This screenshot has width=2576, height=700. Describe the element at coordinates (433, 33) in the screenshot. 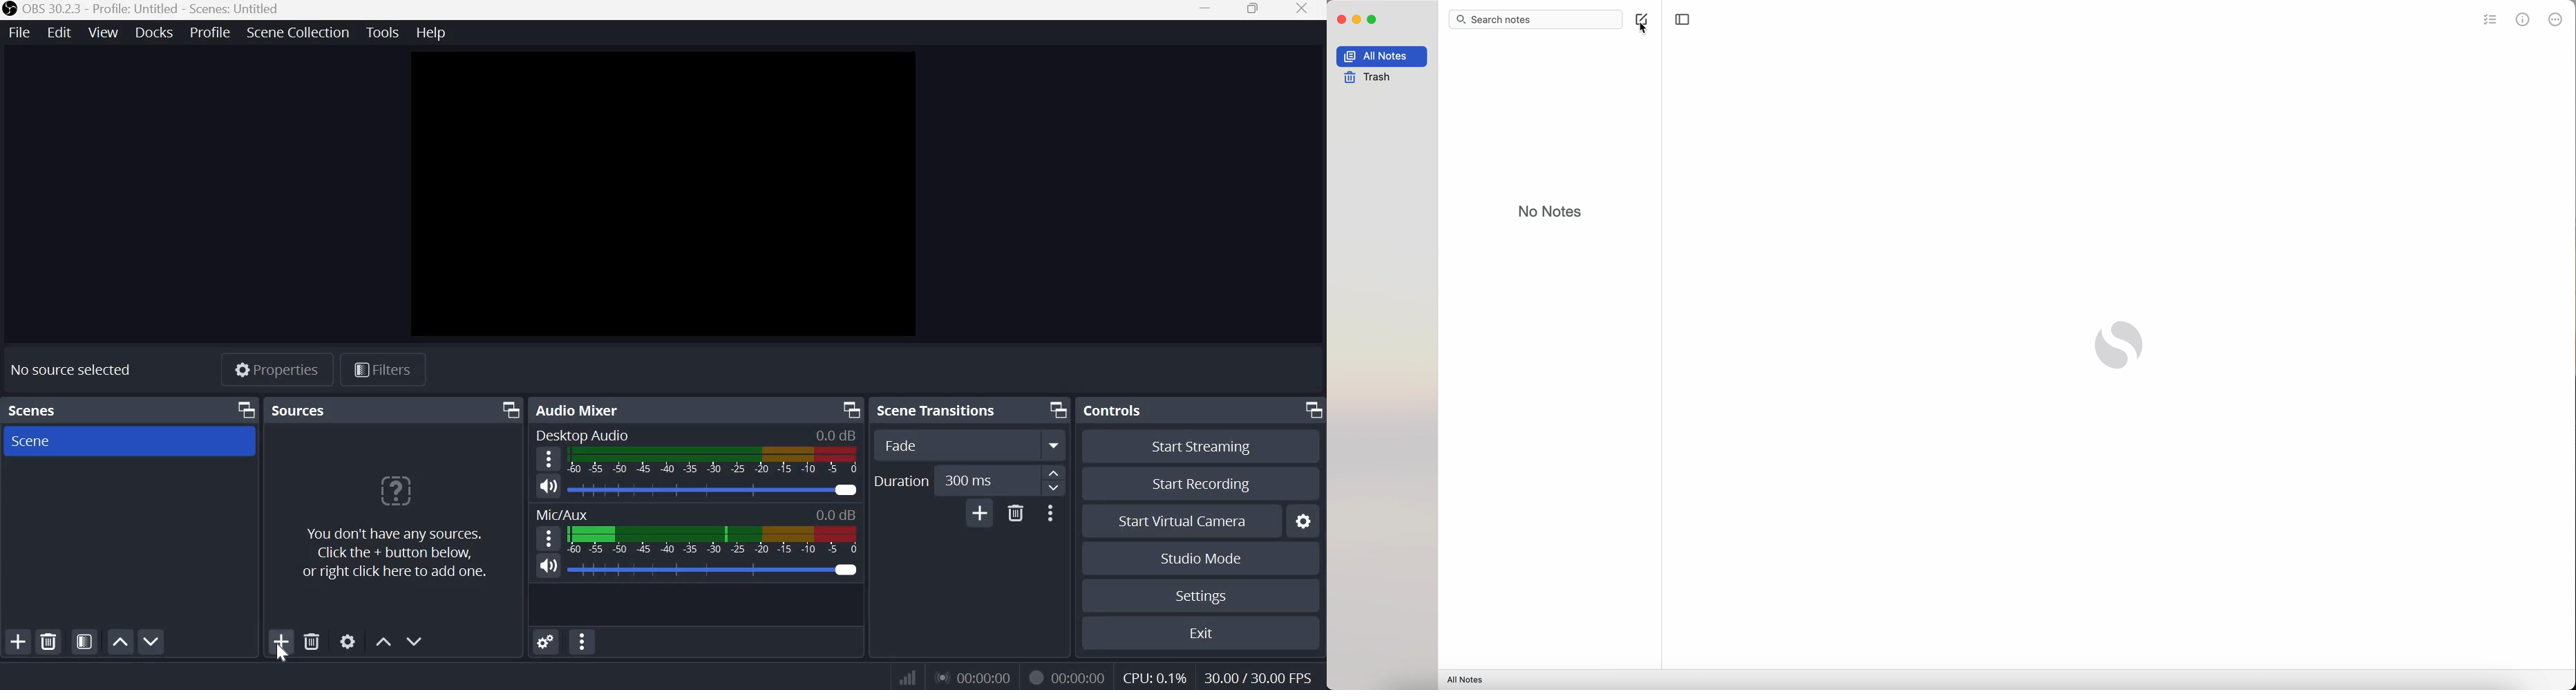

I see `Help` at that location.